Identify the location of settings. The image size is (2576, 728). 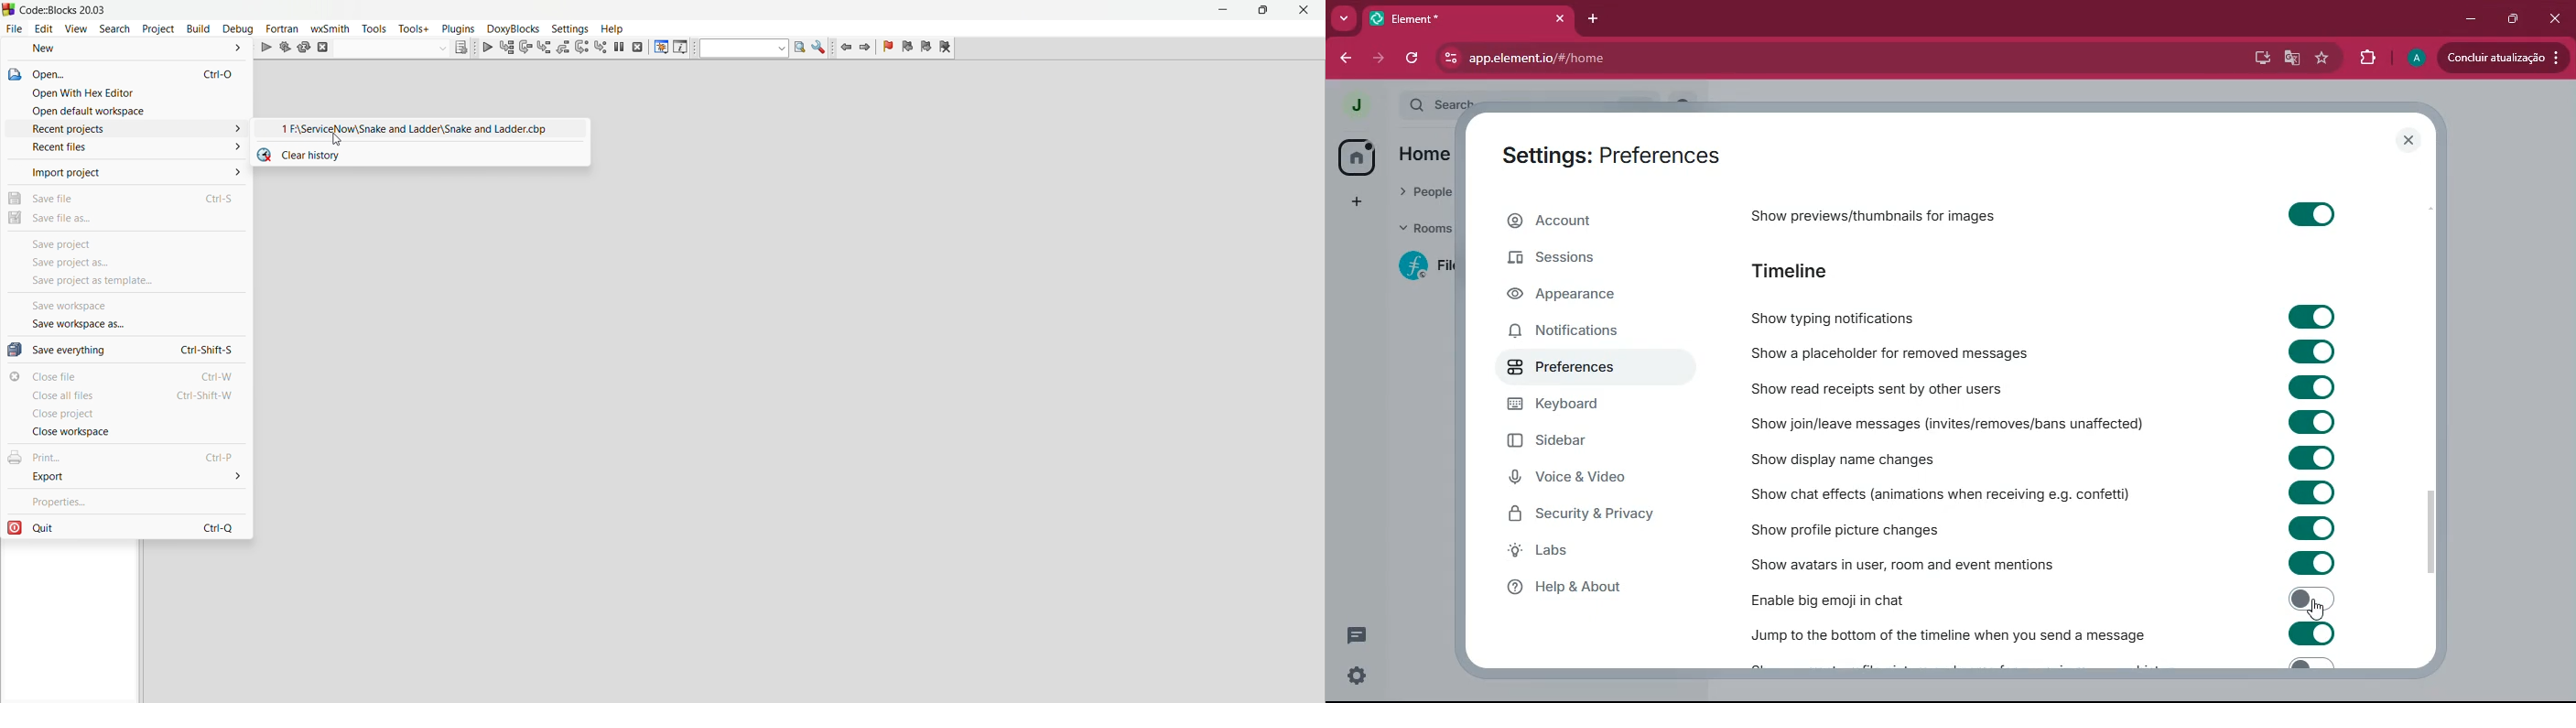
(1358, 676).